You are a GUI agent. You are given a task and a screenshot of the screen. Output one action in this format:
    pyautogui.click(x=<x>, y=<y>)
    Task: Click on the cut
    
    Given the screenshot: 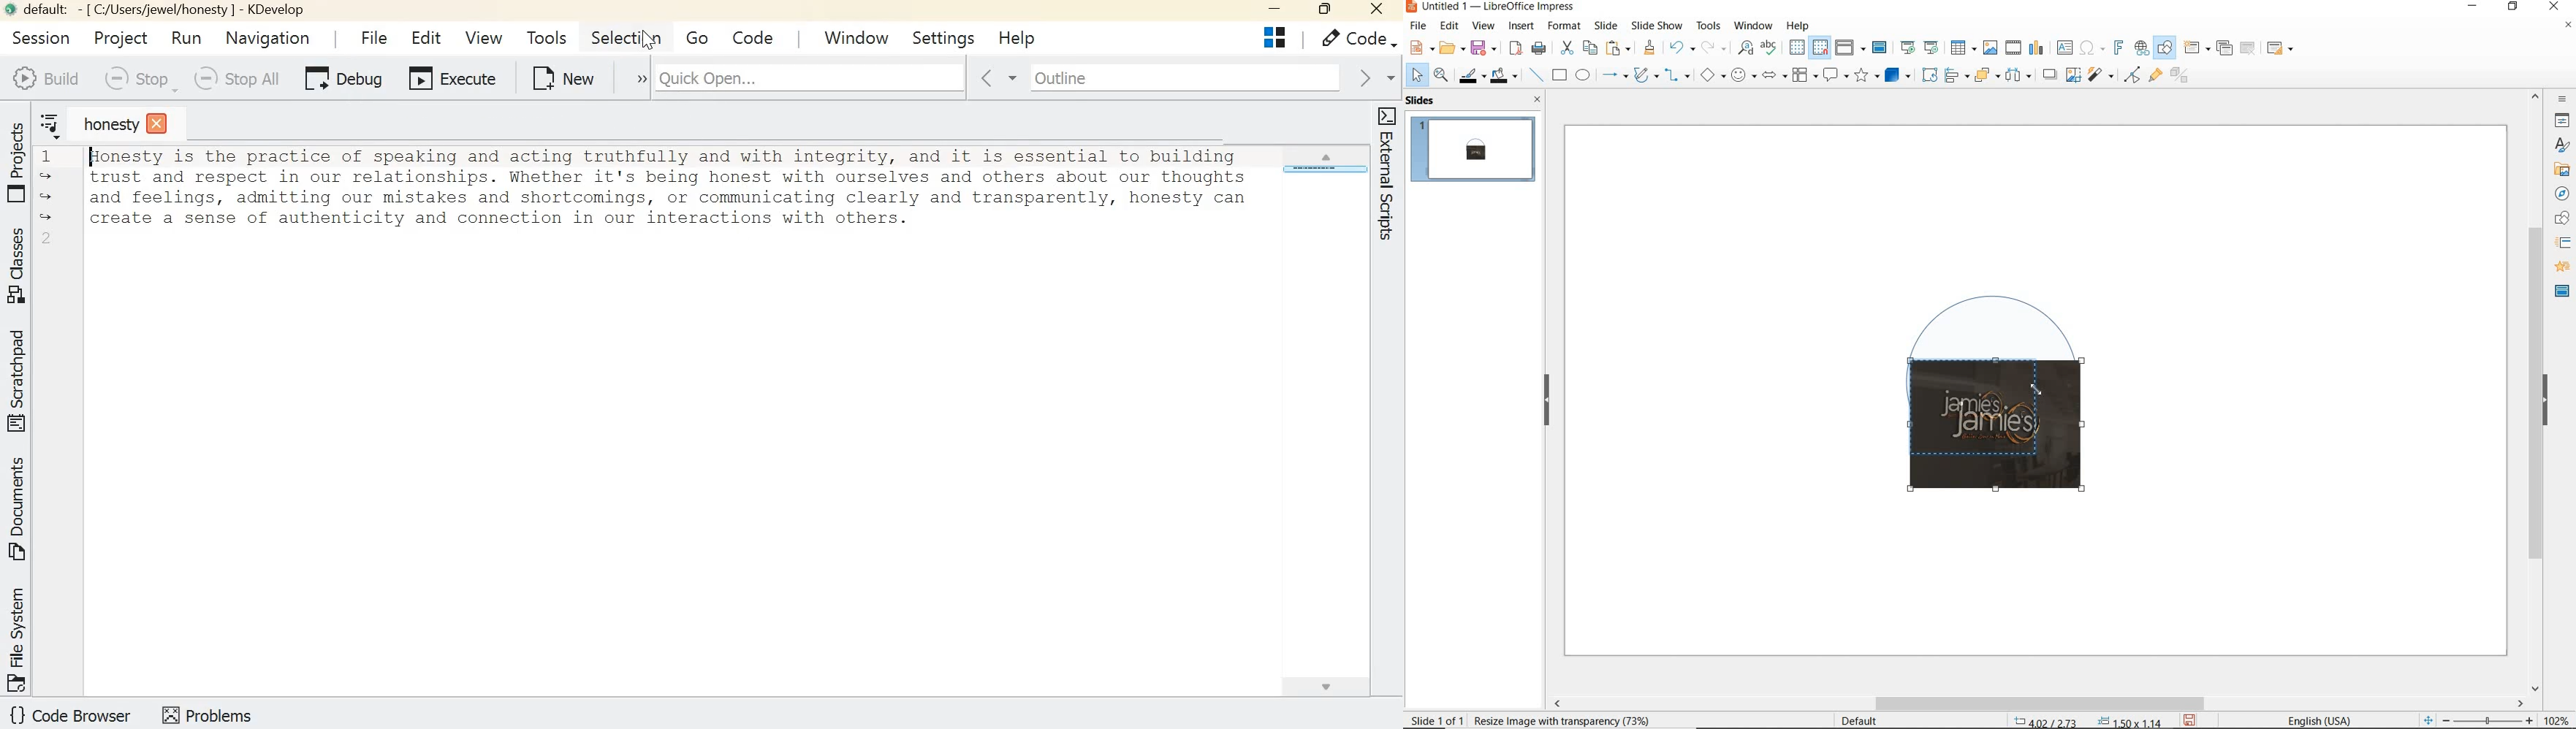 What is the action you would take?
    pyautogui.click(x=1565, y=48)
    